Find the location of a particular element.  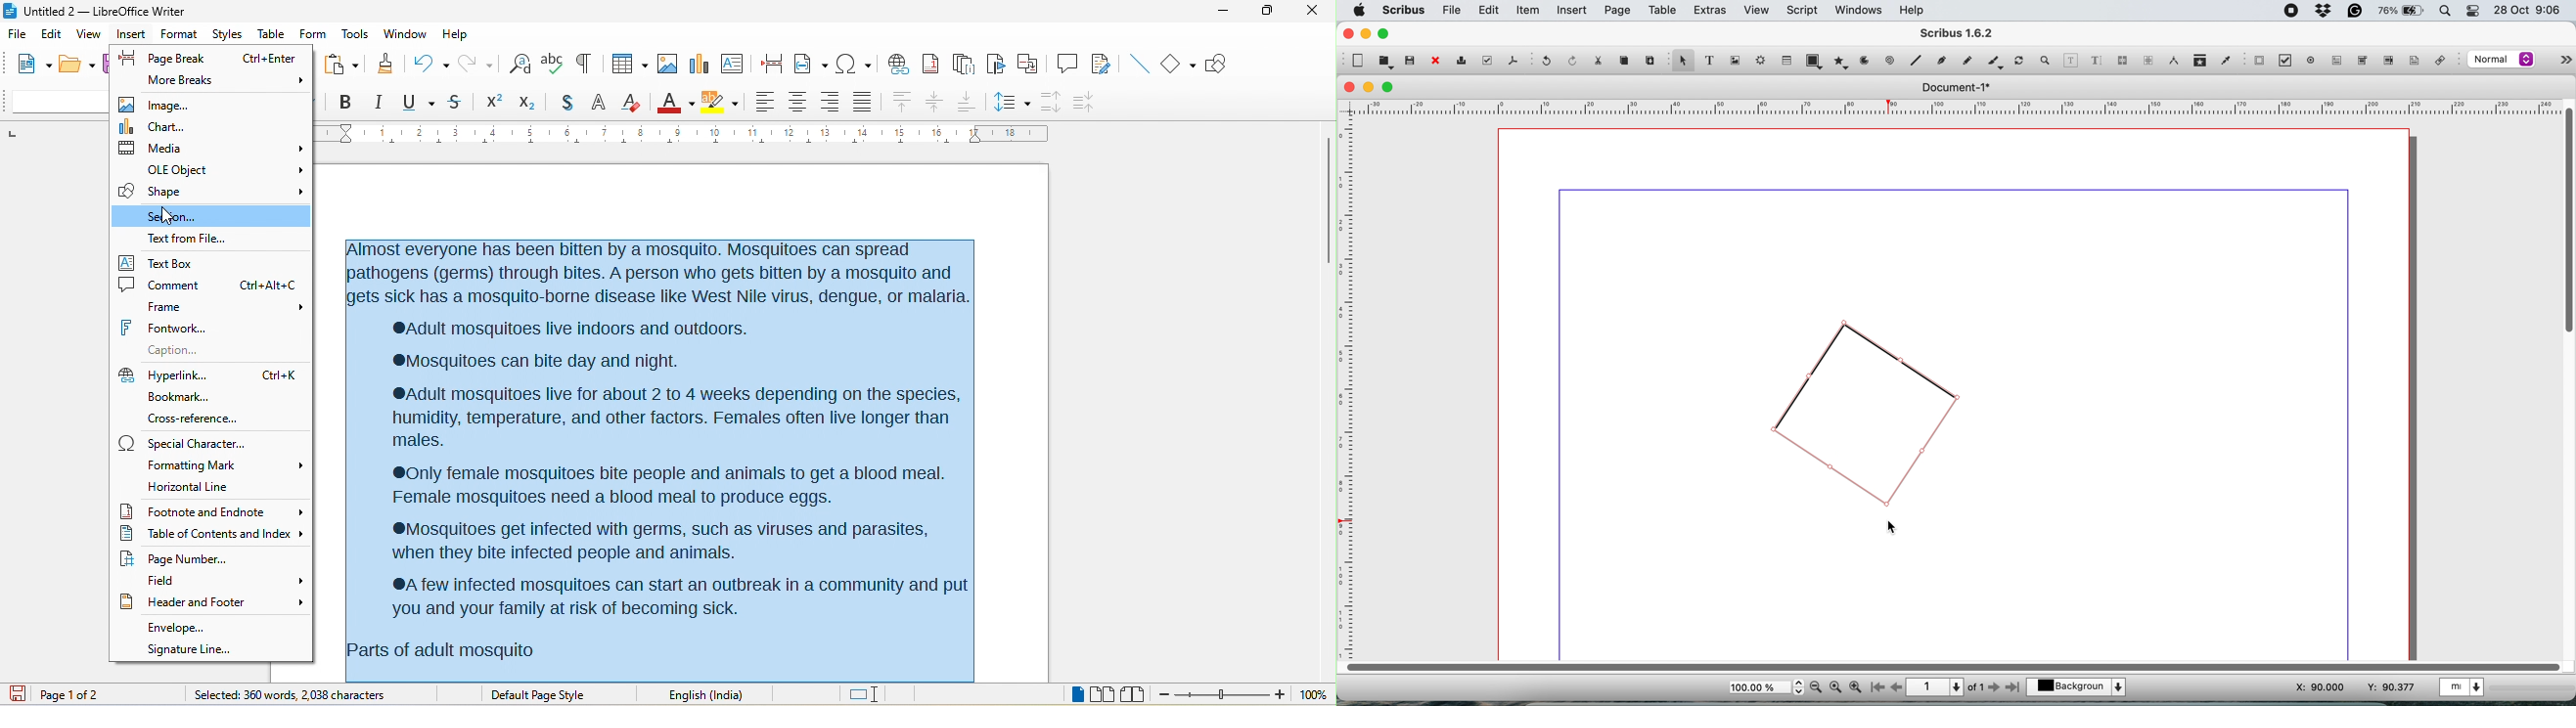

table is located at coordinates (1788, 61).